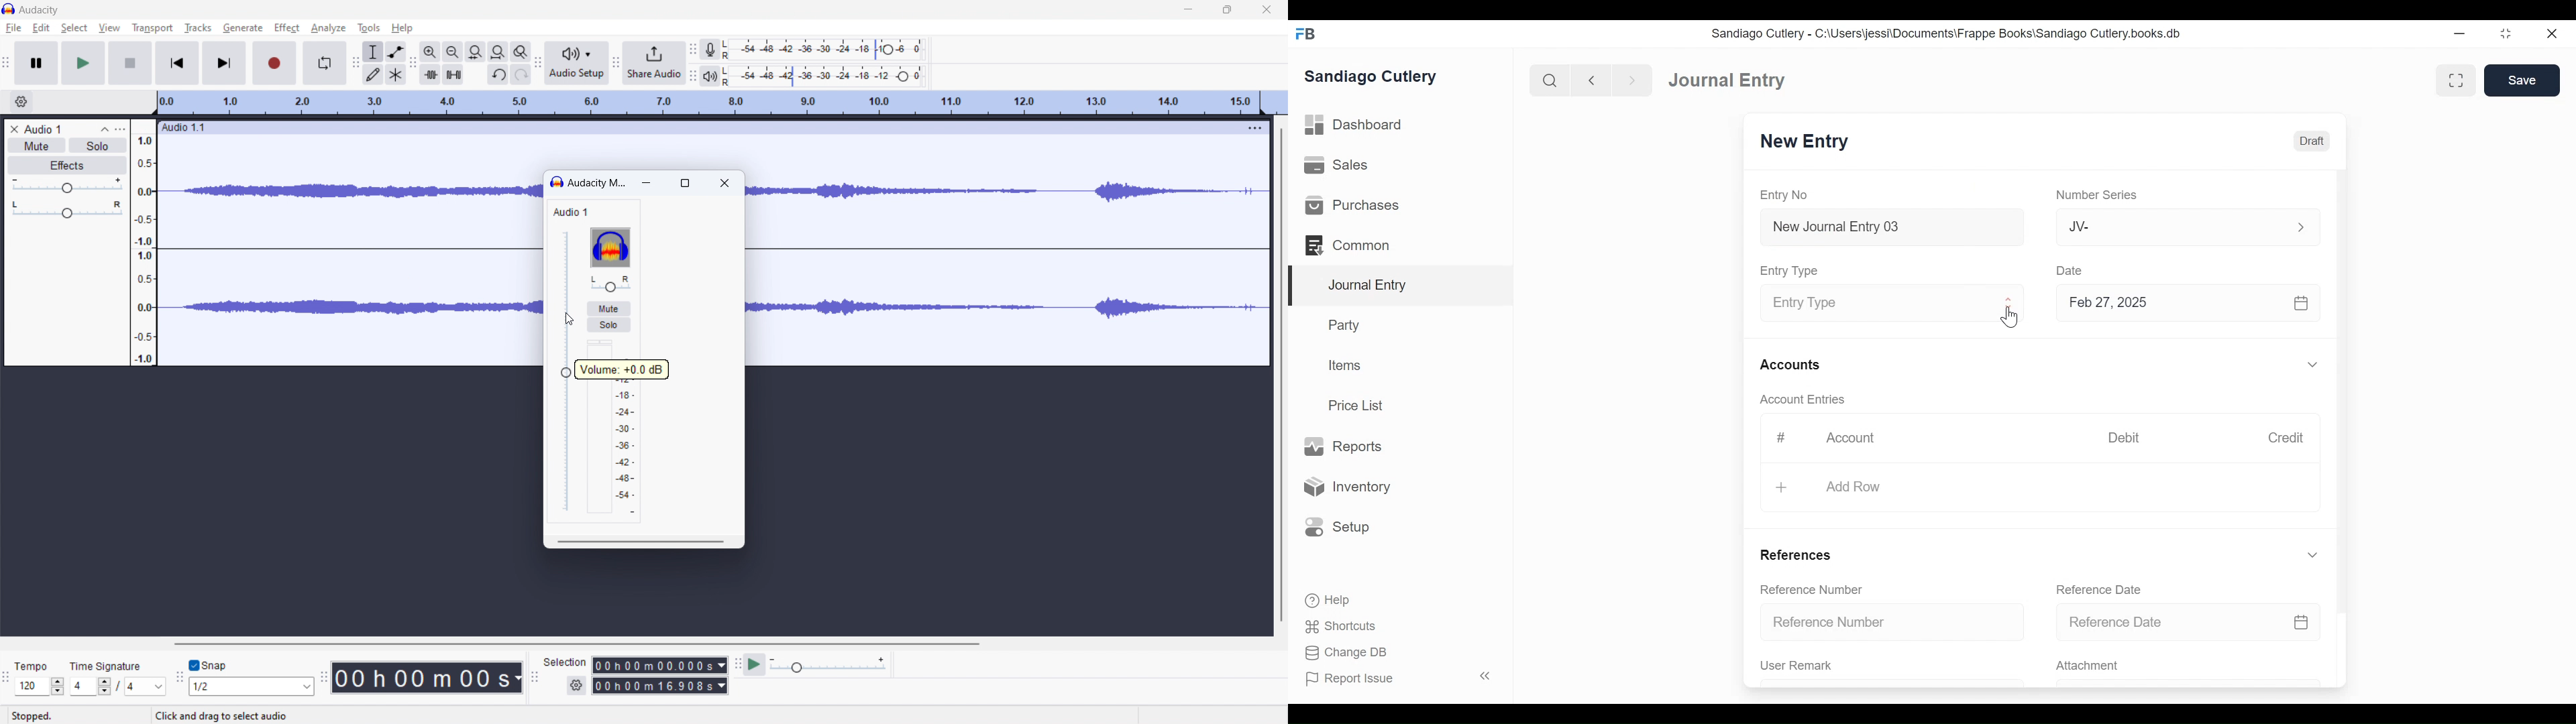  Describe the element at coordinates (111, 29) in the screenshot. I see `cursor` at that location.